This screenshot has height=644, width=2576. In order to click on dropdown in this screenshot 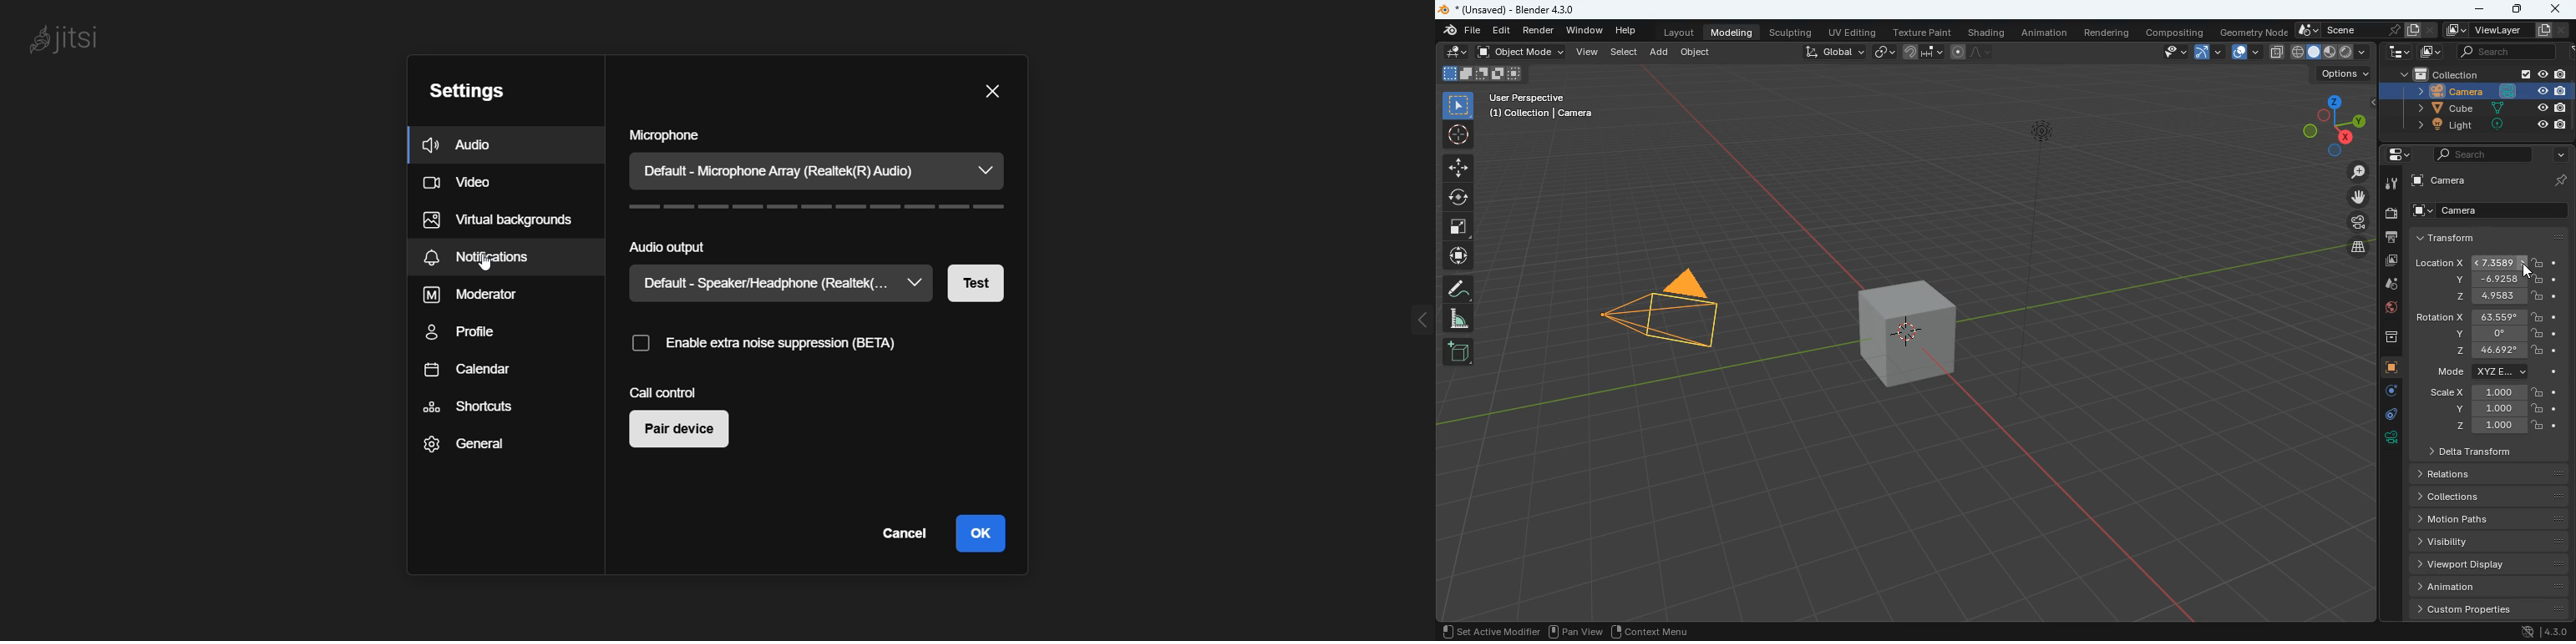, I will do `click(920, 281)`.